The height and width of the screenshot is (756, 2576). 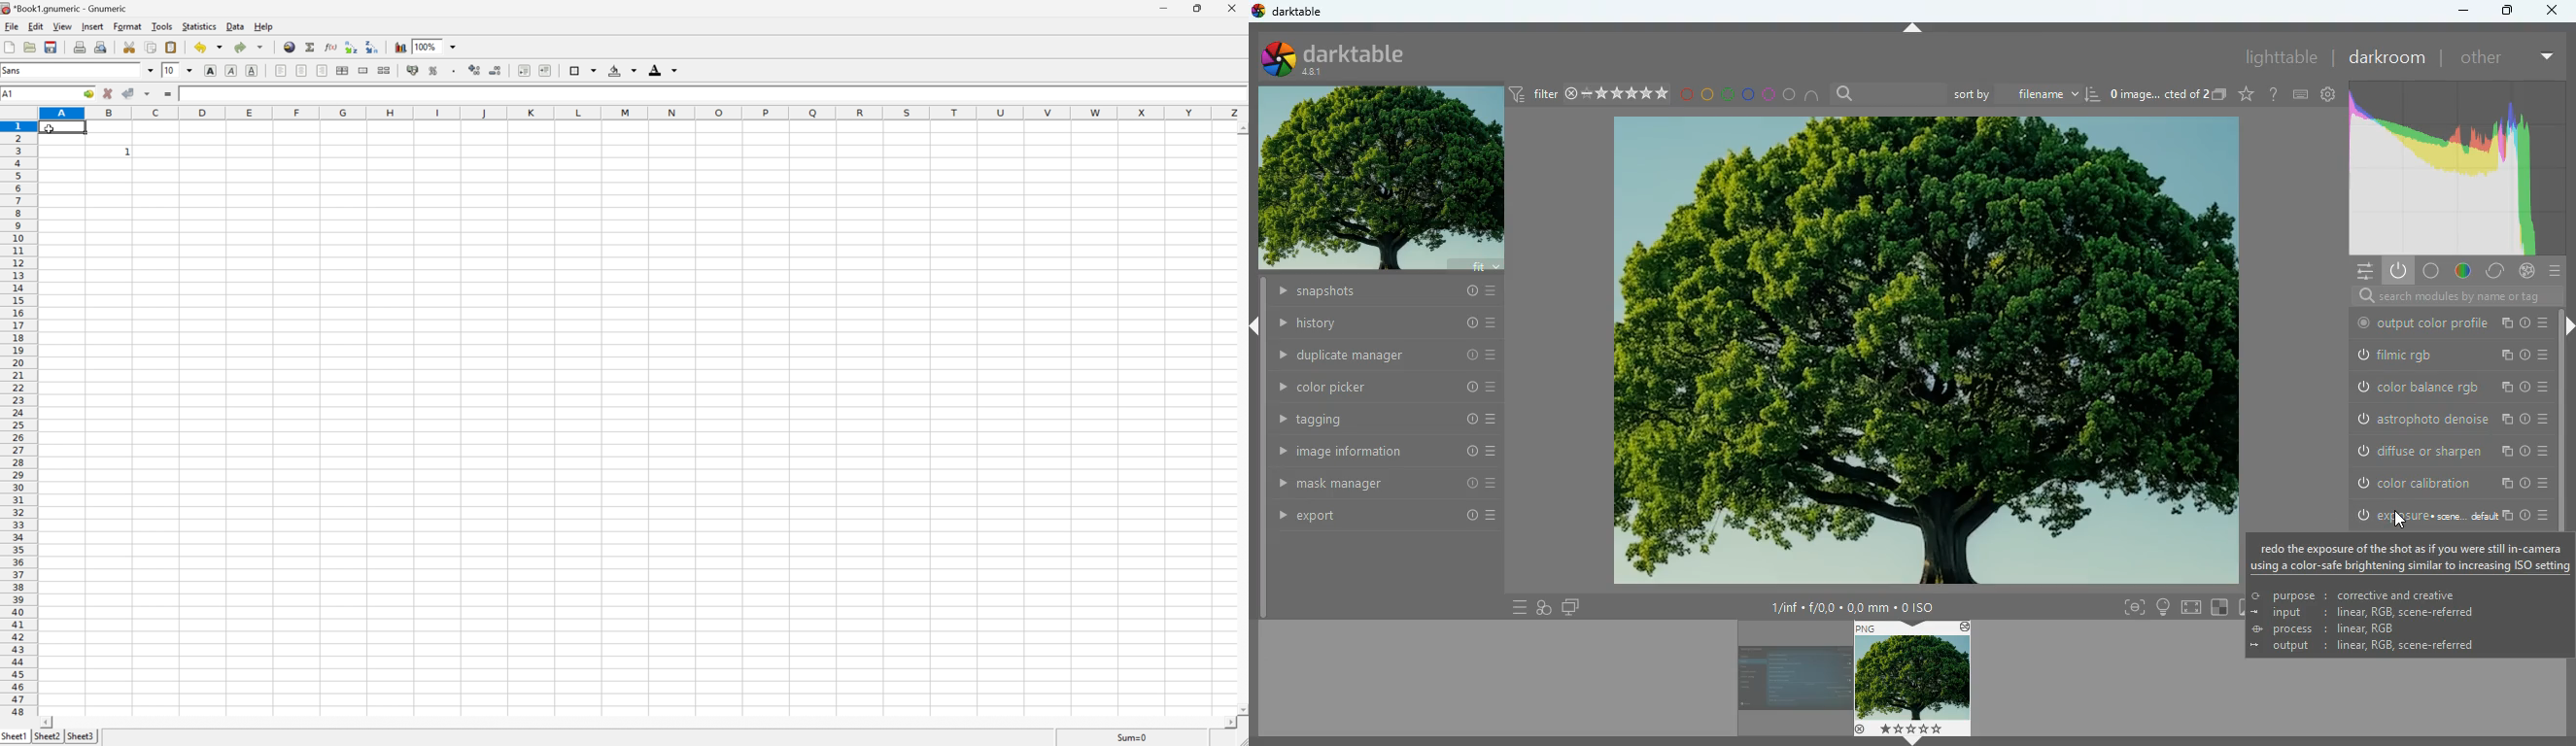 What do you see at coordinates (2282, 57) in the screenshot?
I see `lighttable` at bounding box center [2282, 57].